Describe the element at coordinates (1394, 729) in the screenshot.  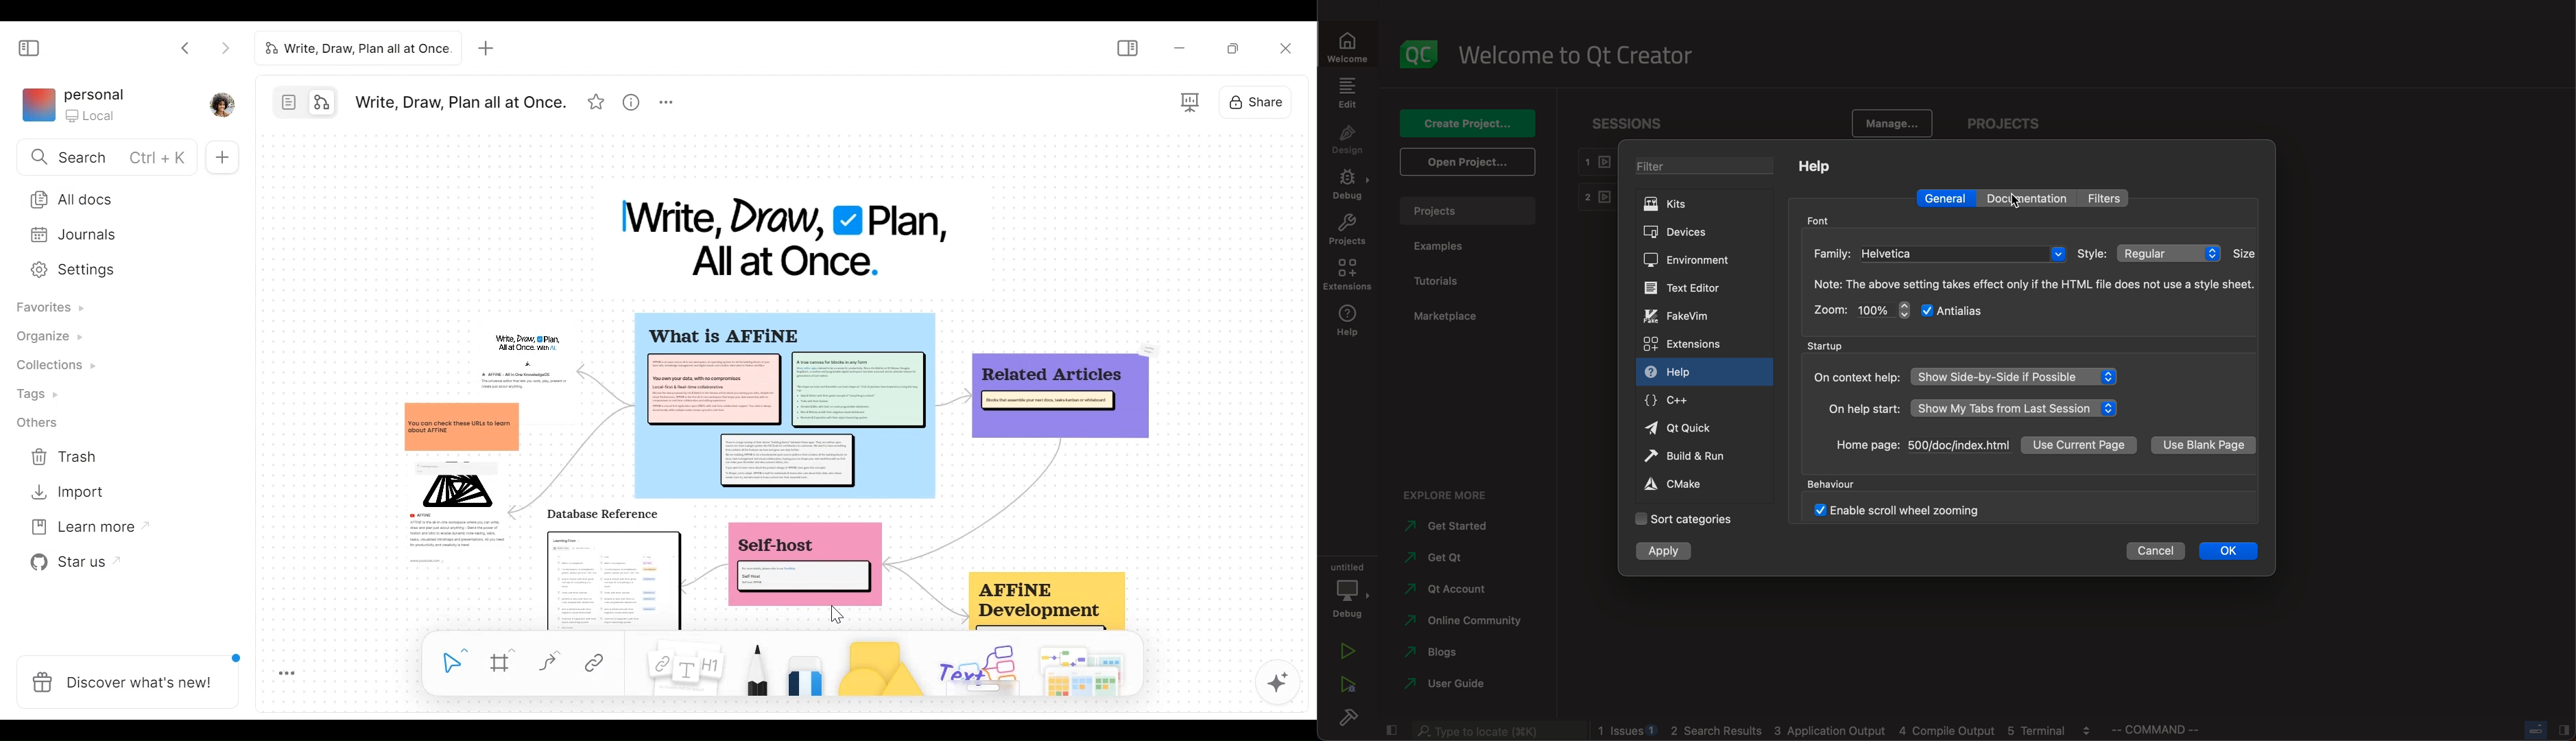
I see `close slide bar` at that location.